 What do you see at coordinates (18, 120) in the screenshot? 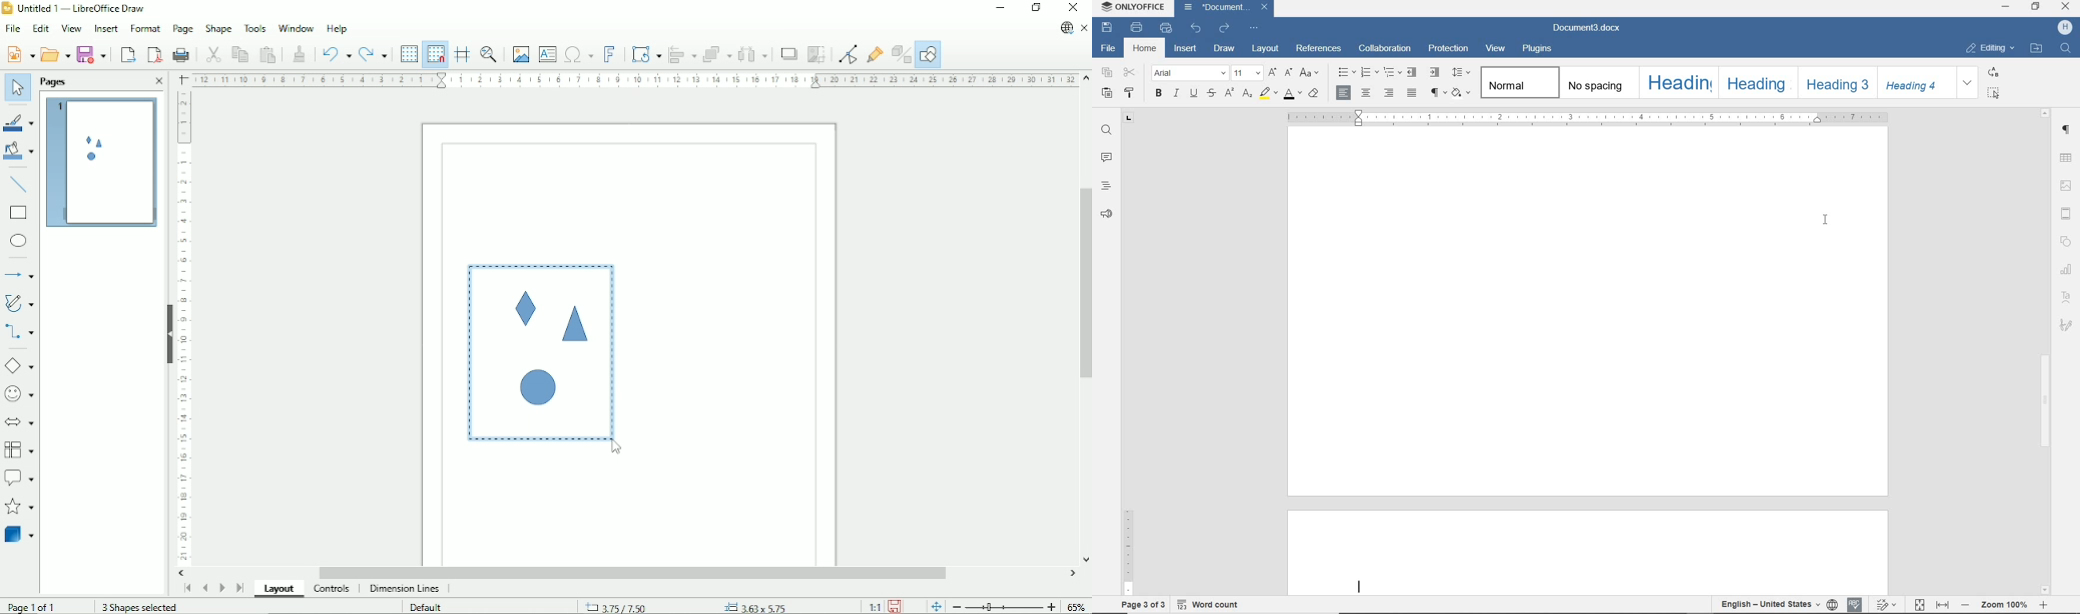
I see `Line color` at bounding box center [18, 120].